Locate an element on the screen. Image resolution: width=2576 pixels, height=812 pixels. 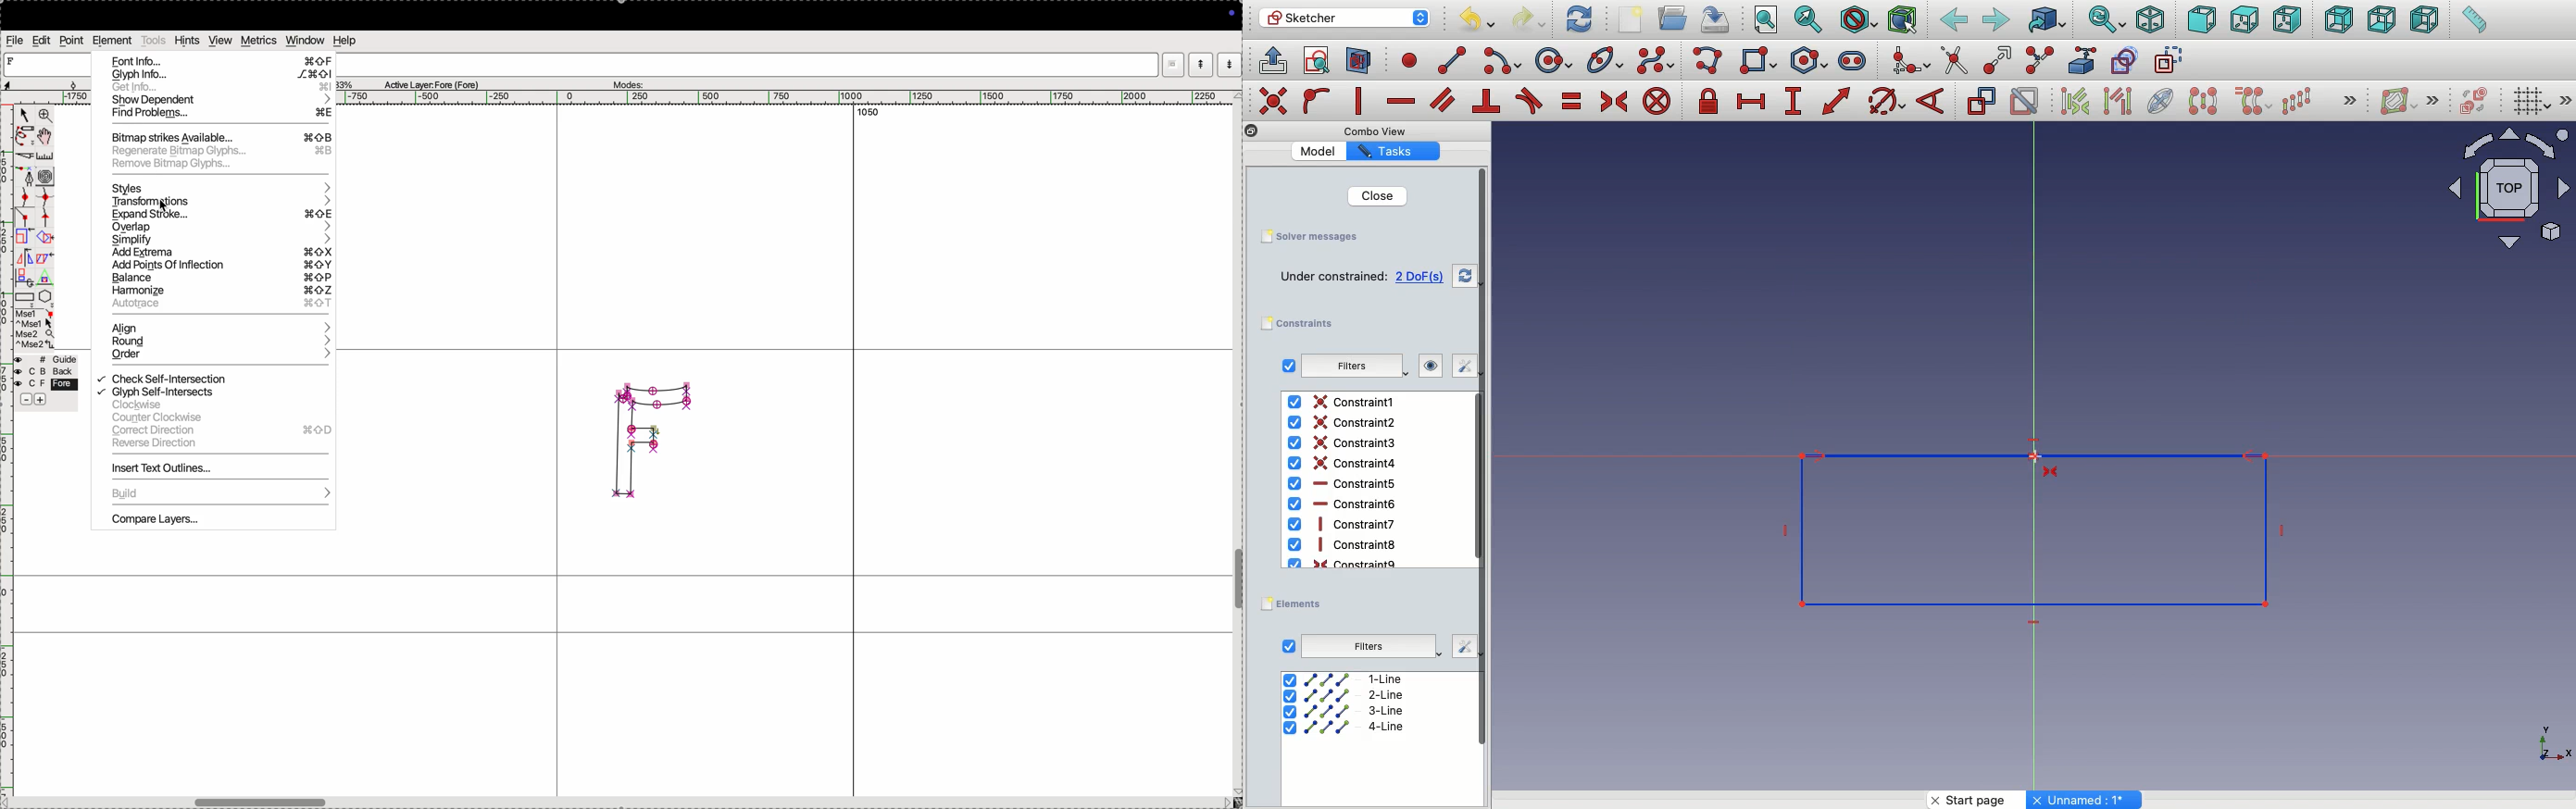
Expand is located at coordinates (2567, 100).